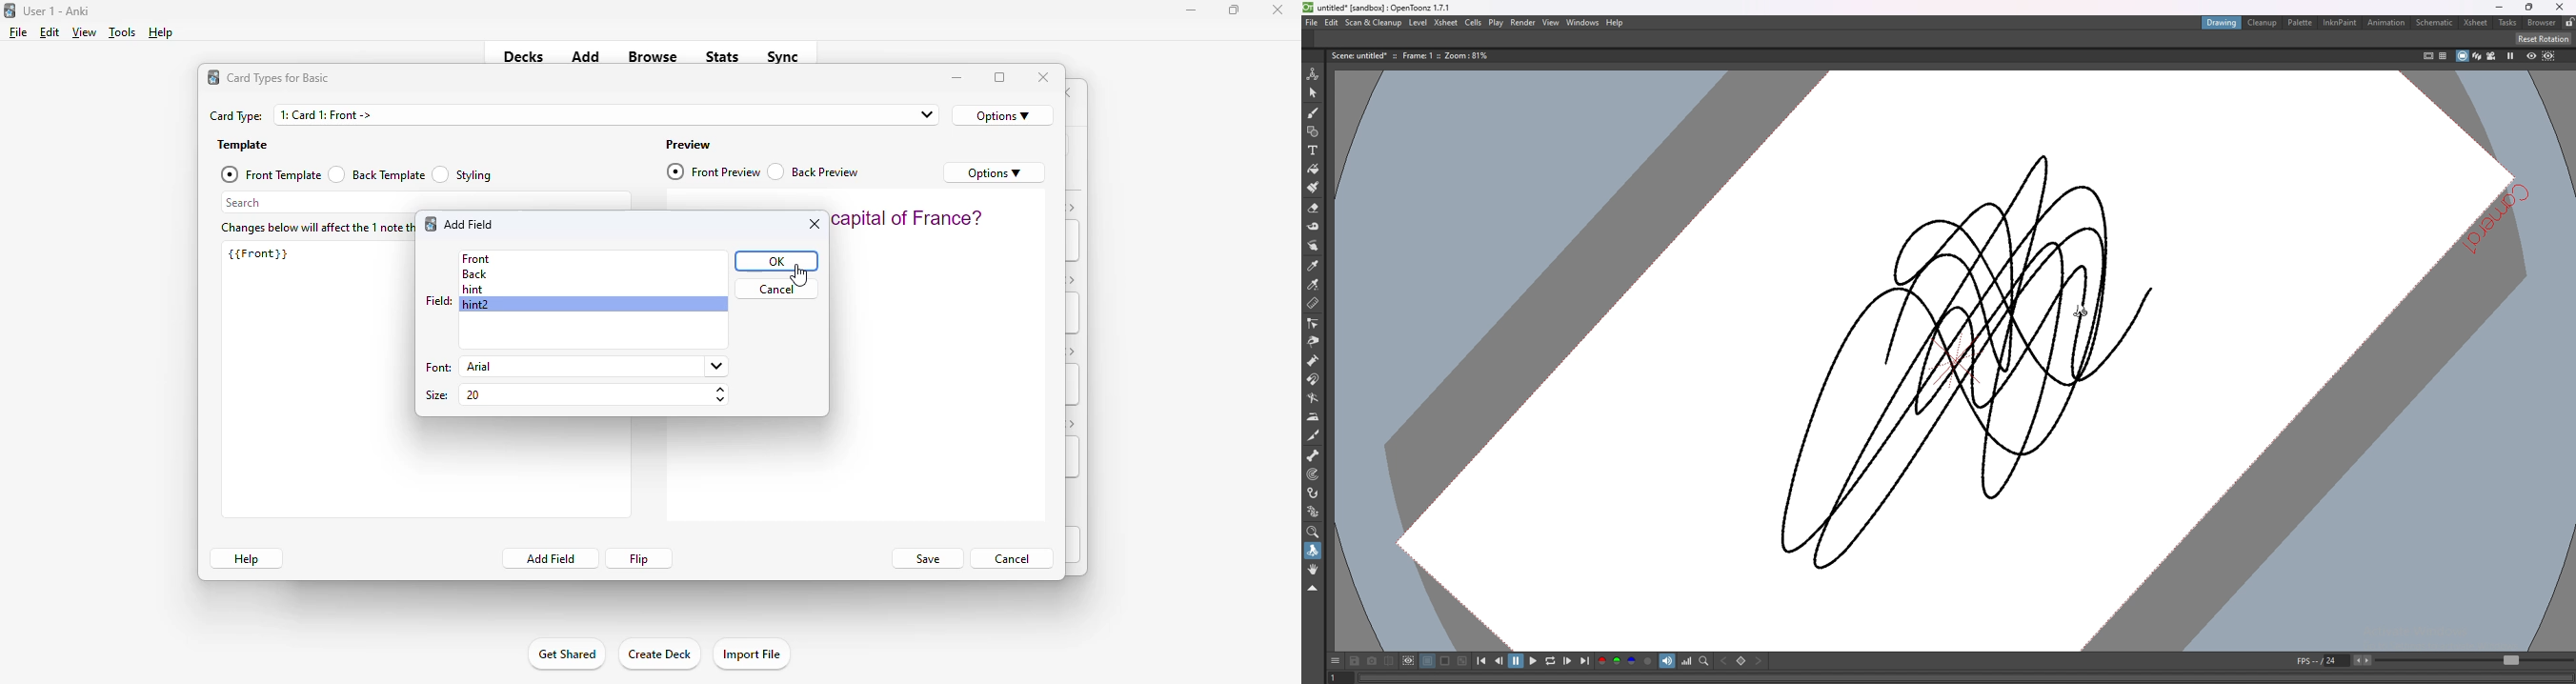  What do you see at coordinates (475, 274) in the screenshot?
I see `back` at bounding box center [475, 274].